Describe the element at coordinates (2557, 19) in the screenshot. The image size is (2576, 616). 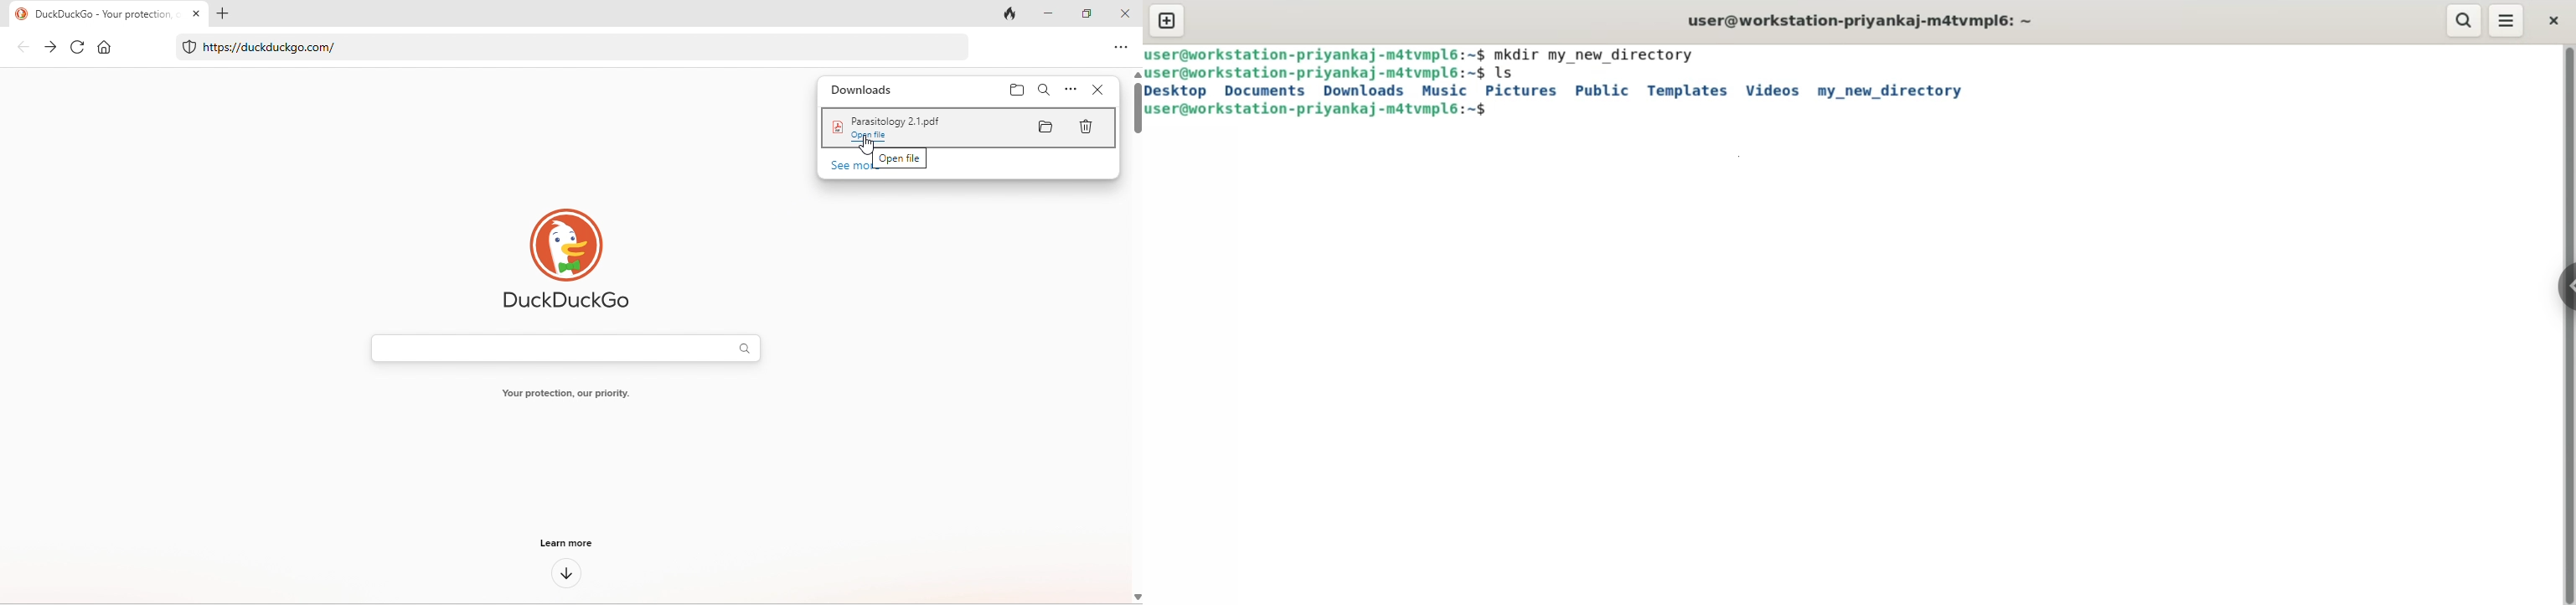
I see `close` at that location.